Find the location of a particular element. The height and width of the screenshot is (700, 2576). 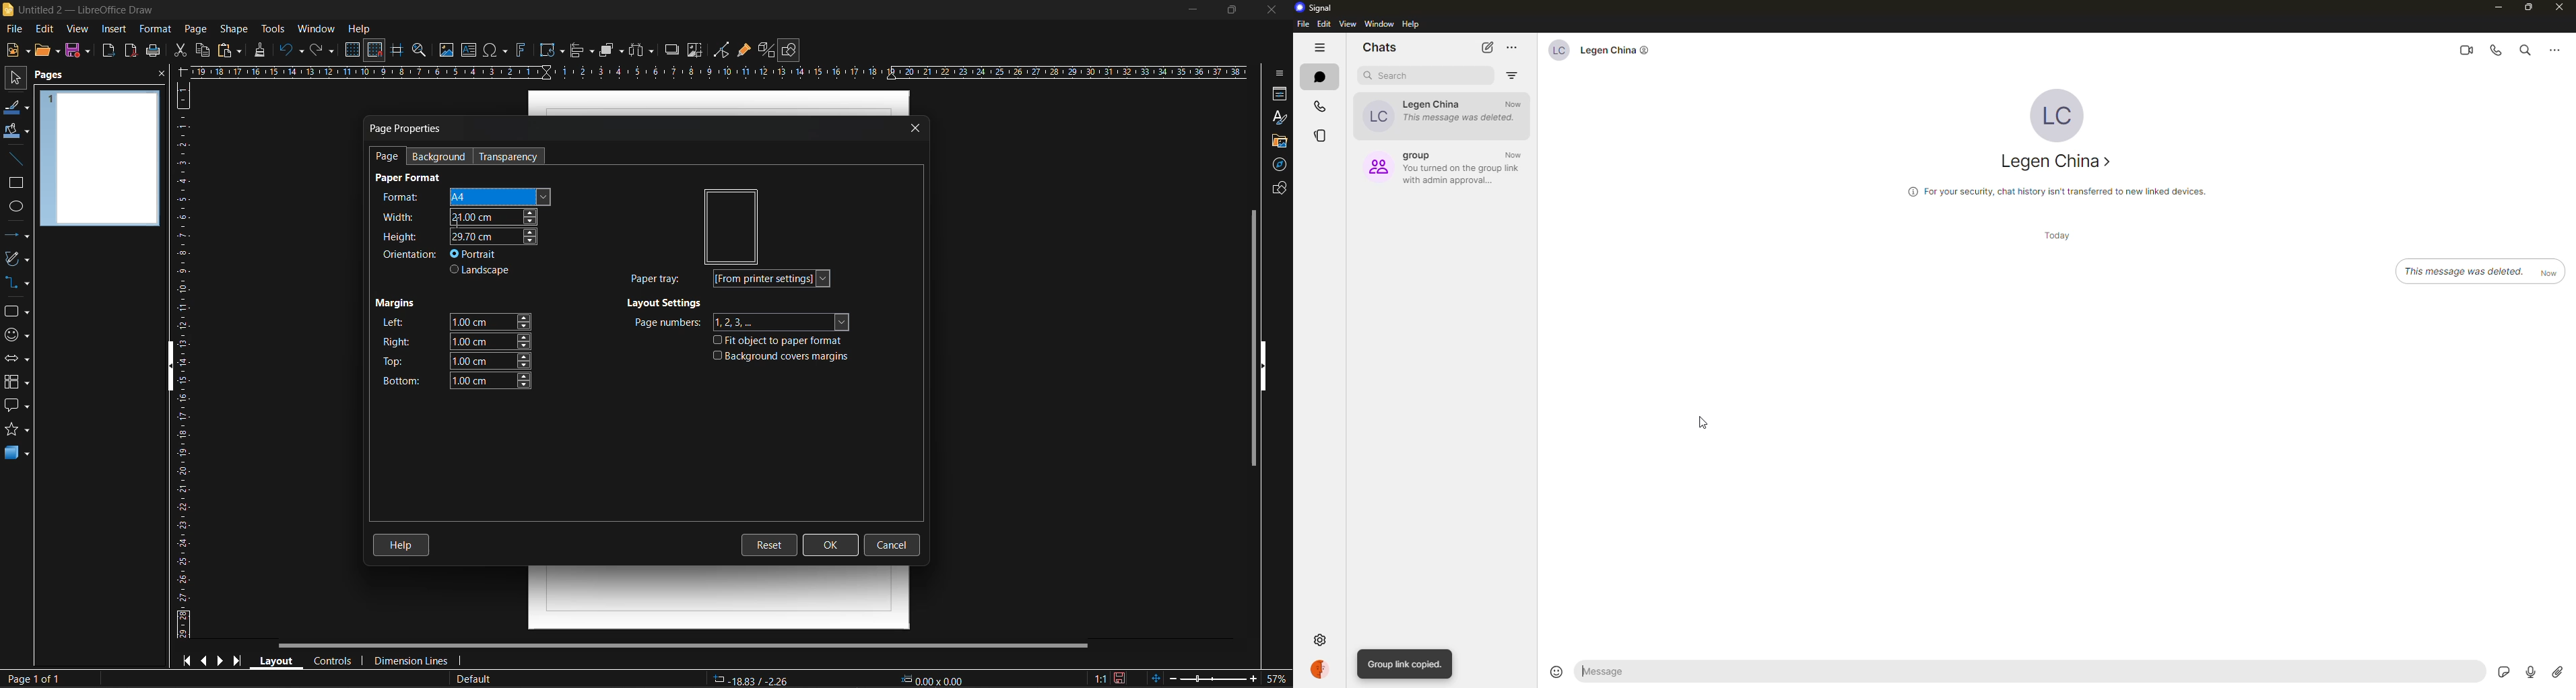

close is located at coordinates (160, 75).